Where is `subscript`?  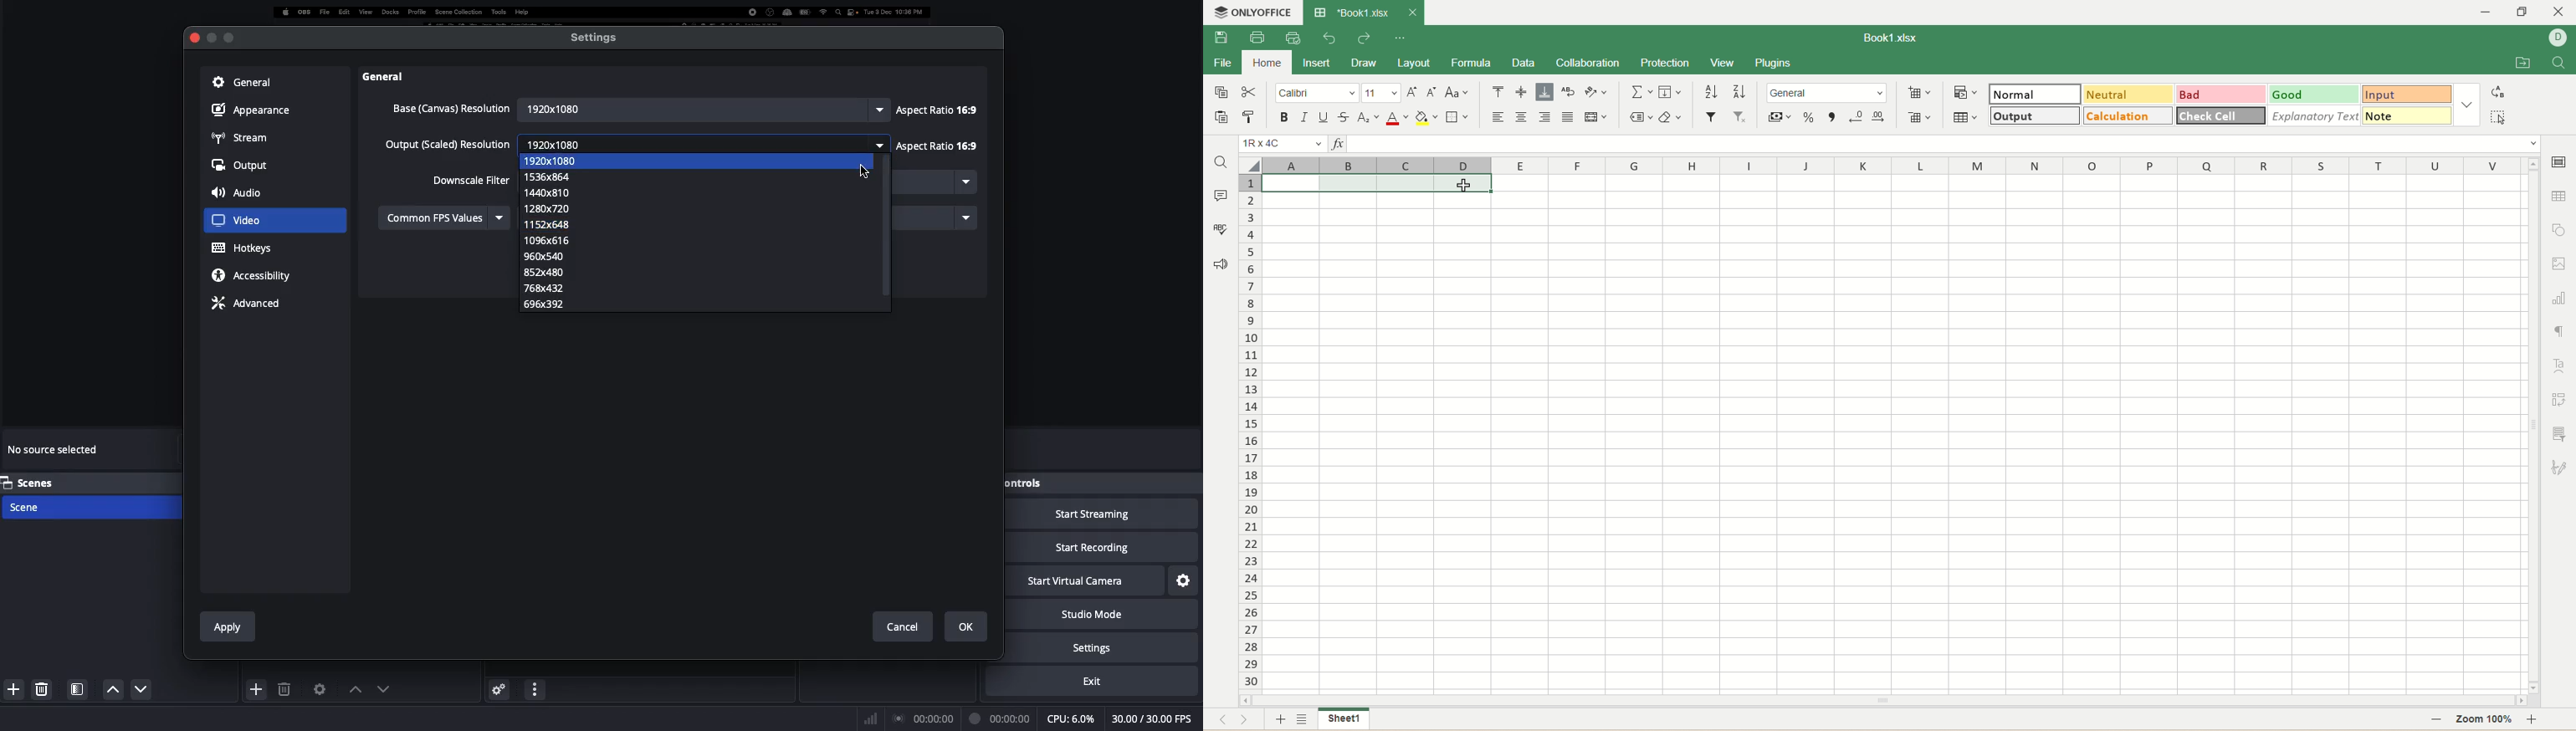 subscript is located at coordinates (1369, 117).